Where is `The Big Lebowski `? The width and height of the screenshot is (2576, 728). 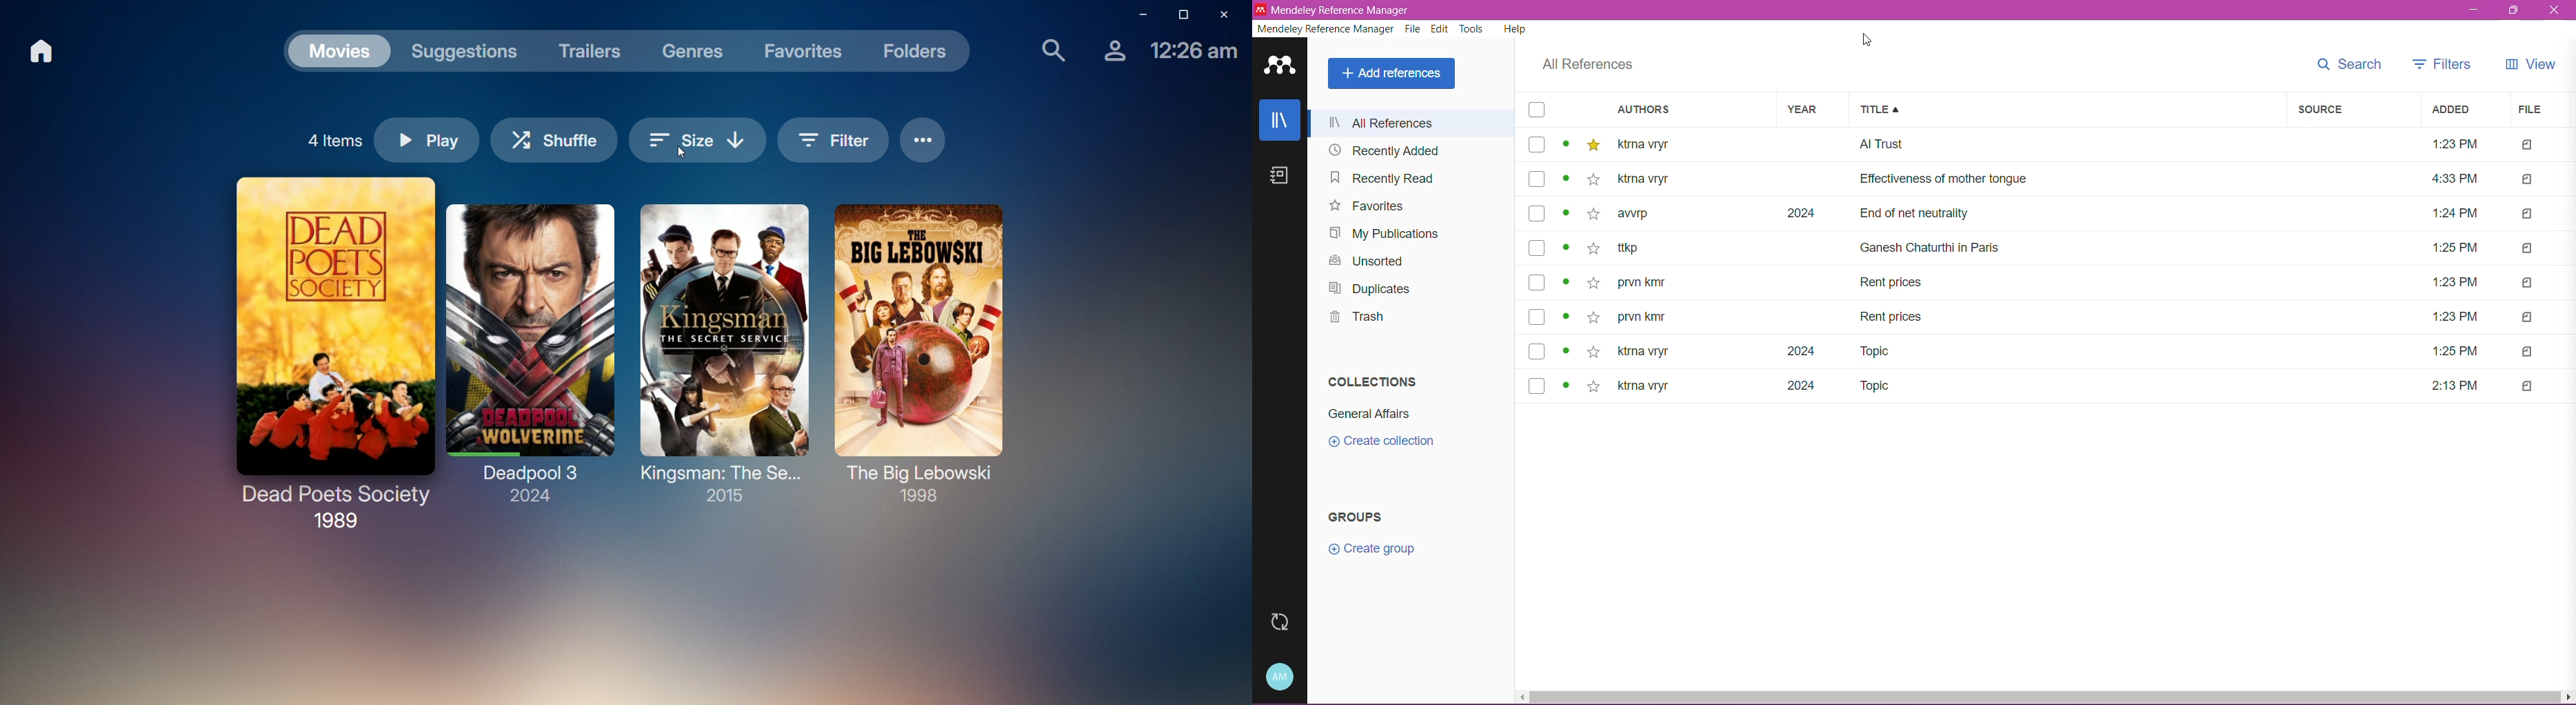
The Big Lebowski  is located at coordinates (918, 352).